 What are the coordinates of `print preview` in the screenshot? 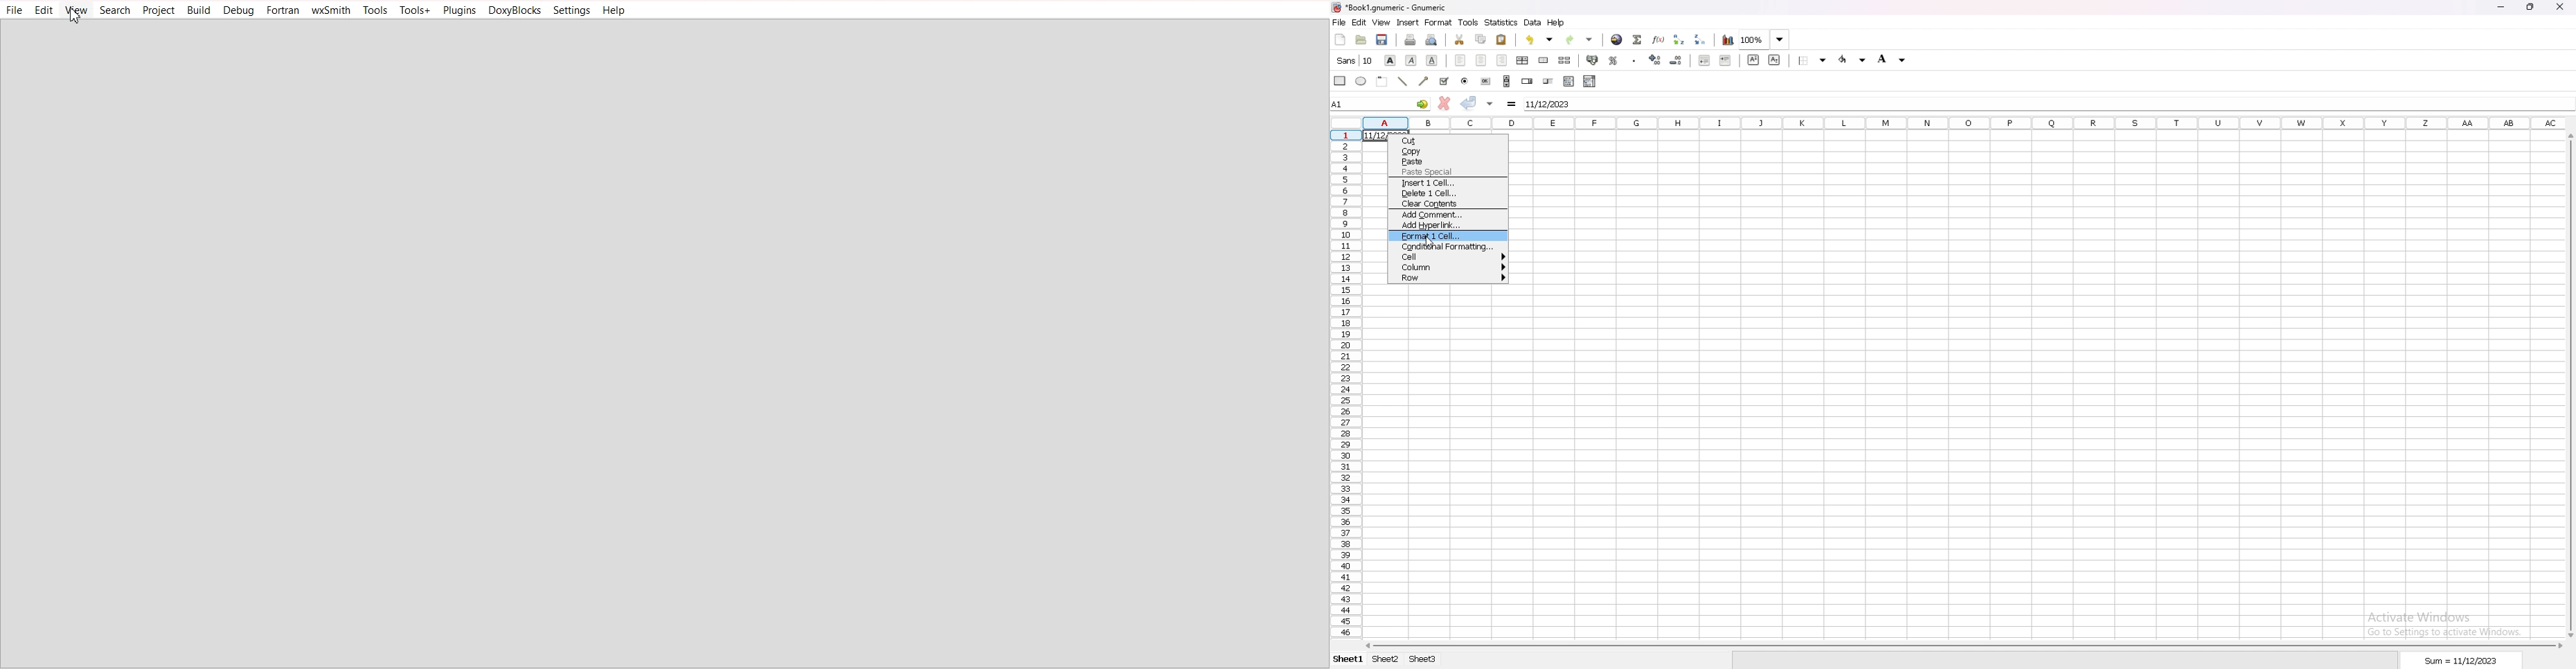 It's located at (1432, 40).